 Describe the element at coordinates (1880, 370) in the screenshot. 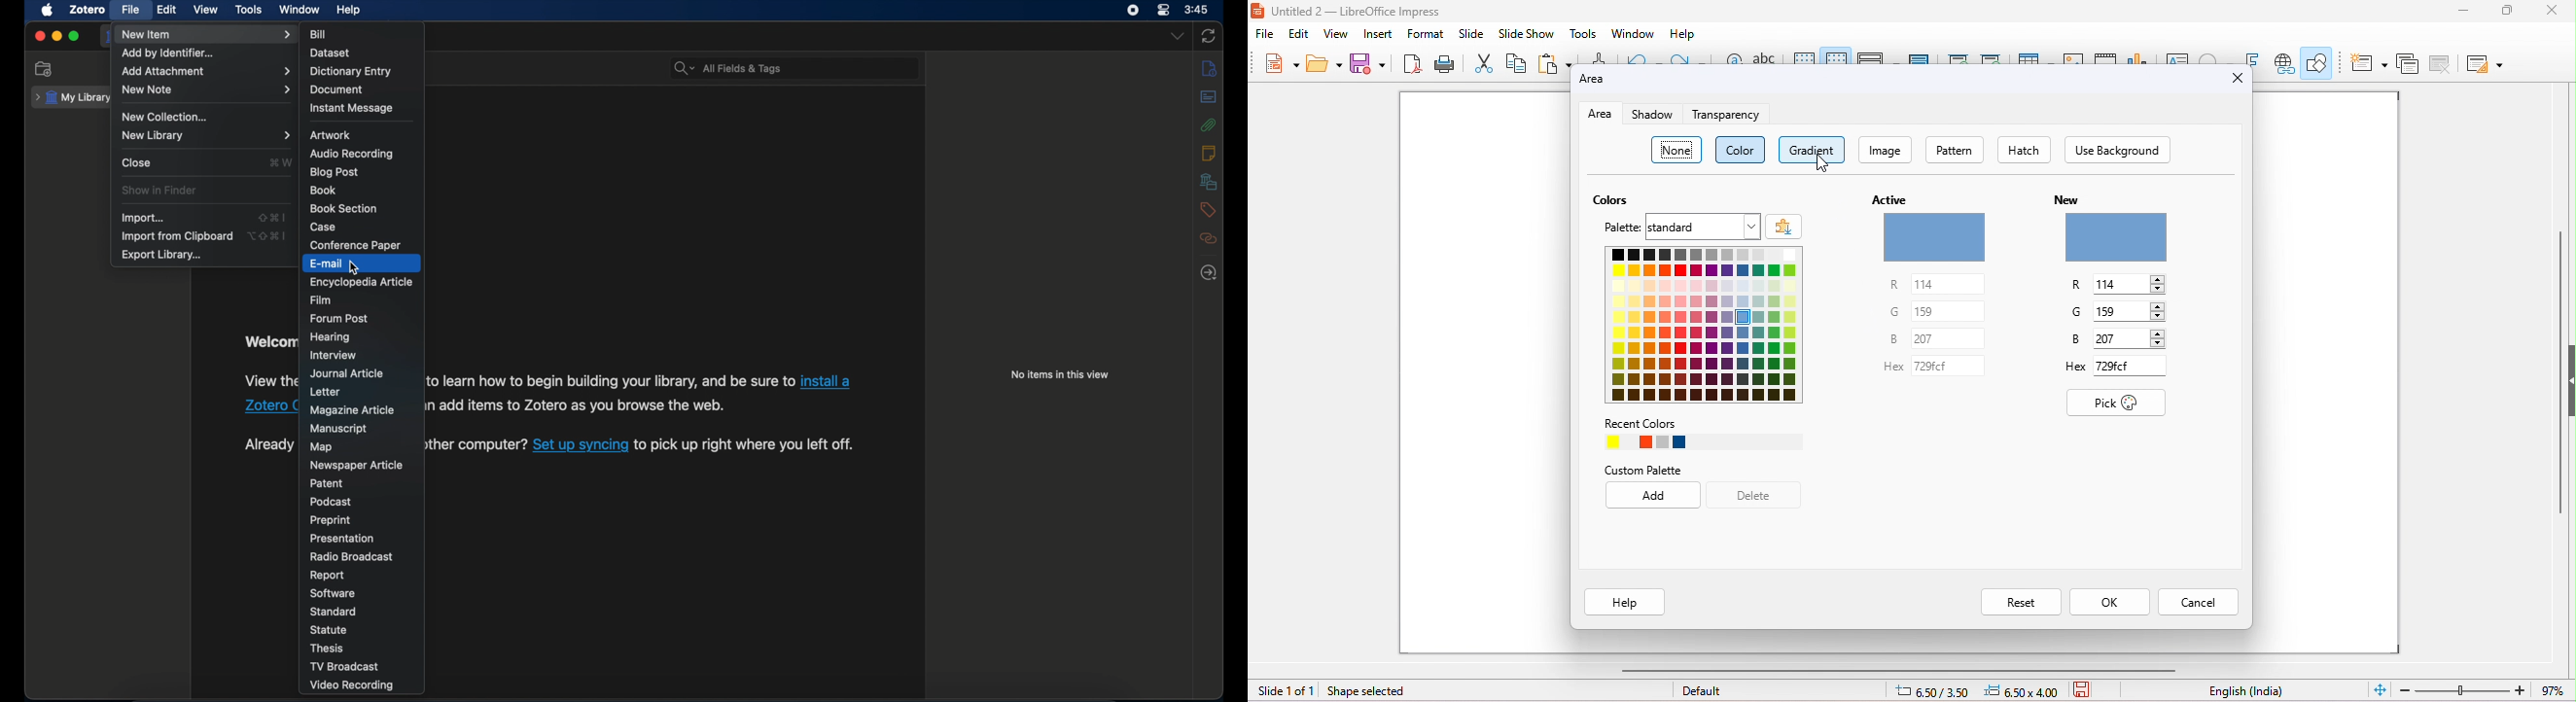

I see `hex` at that location.